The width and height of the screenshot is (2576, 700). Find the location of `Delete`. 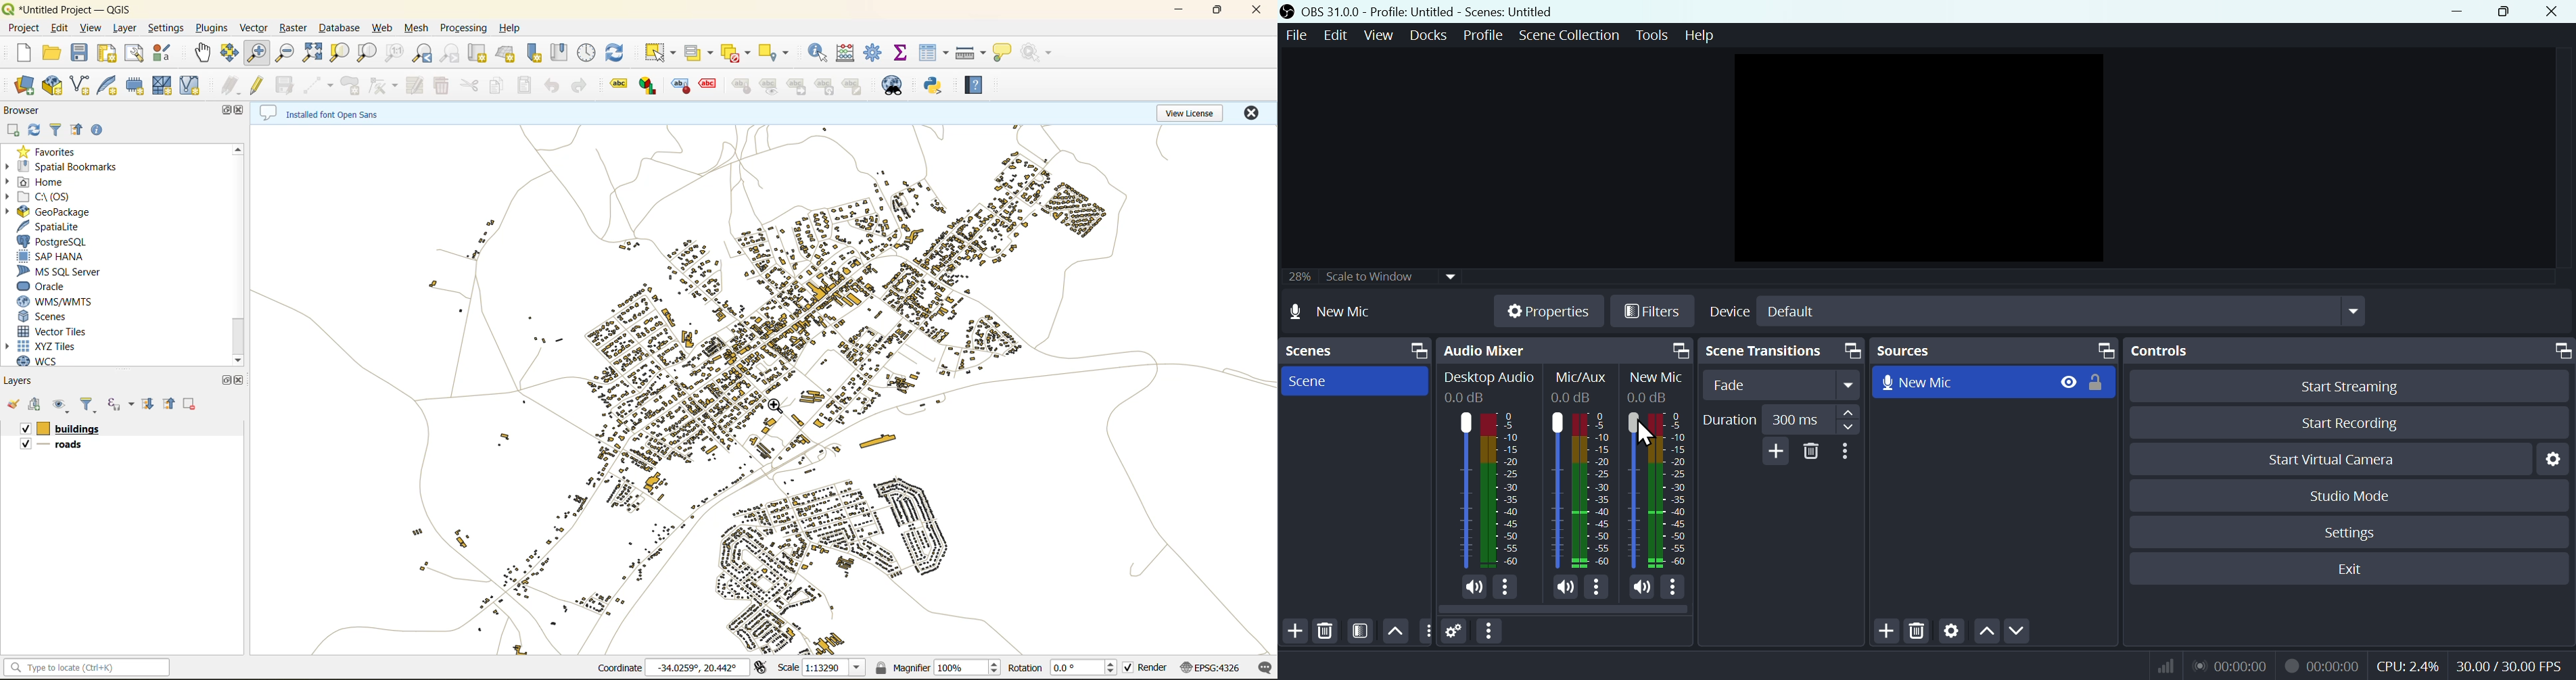

Delete is located at coordinates (1919, 633).